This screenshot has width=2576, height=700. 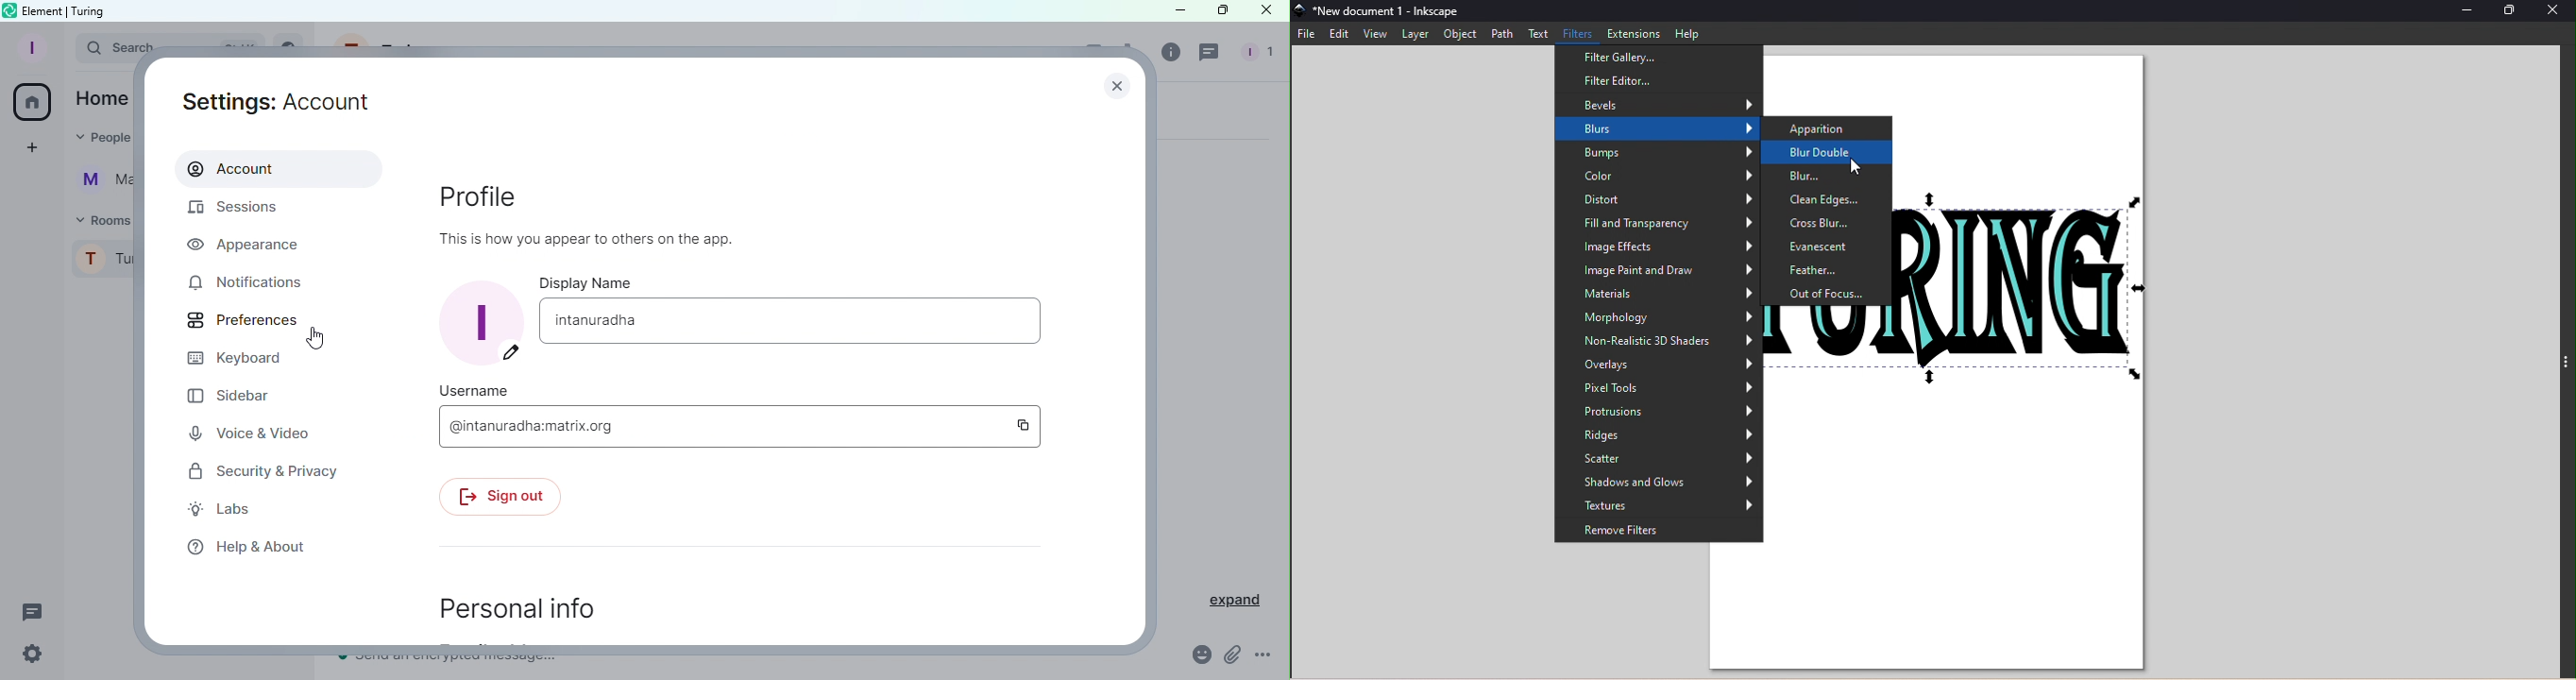 I want to click on Threads, so click(x=1212, y=55).